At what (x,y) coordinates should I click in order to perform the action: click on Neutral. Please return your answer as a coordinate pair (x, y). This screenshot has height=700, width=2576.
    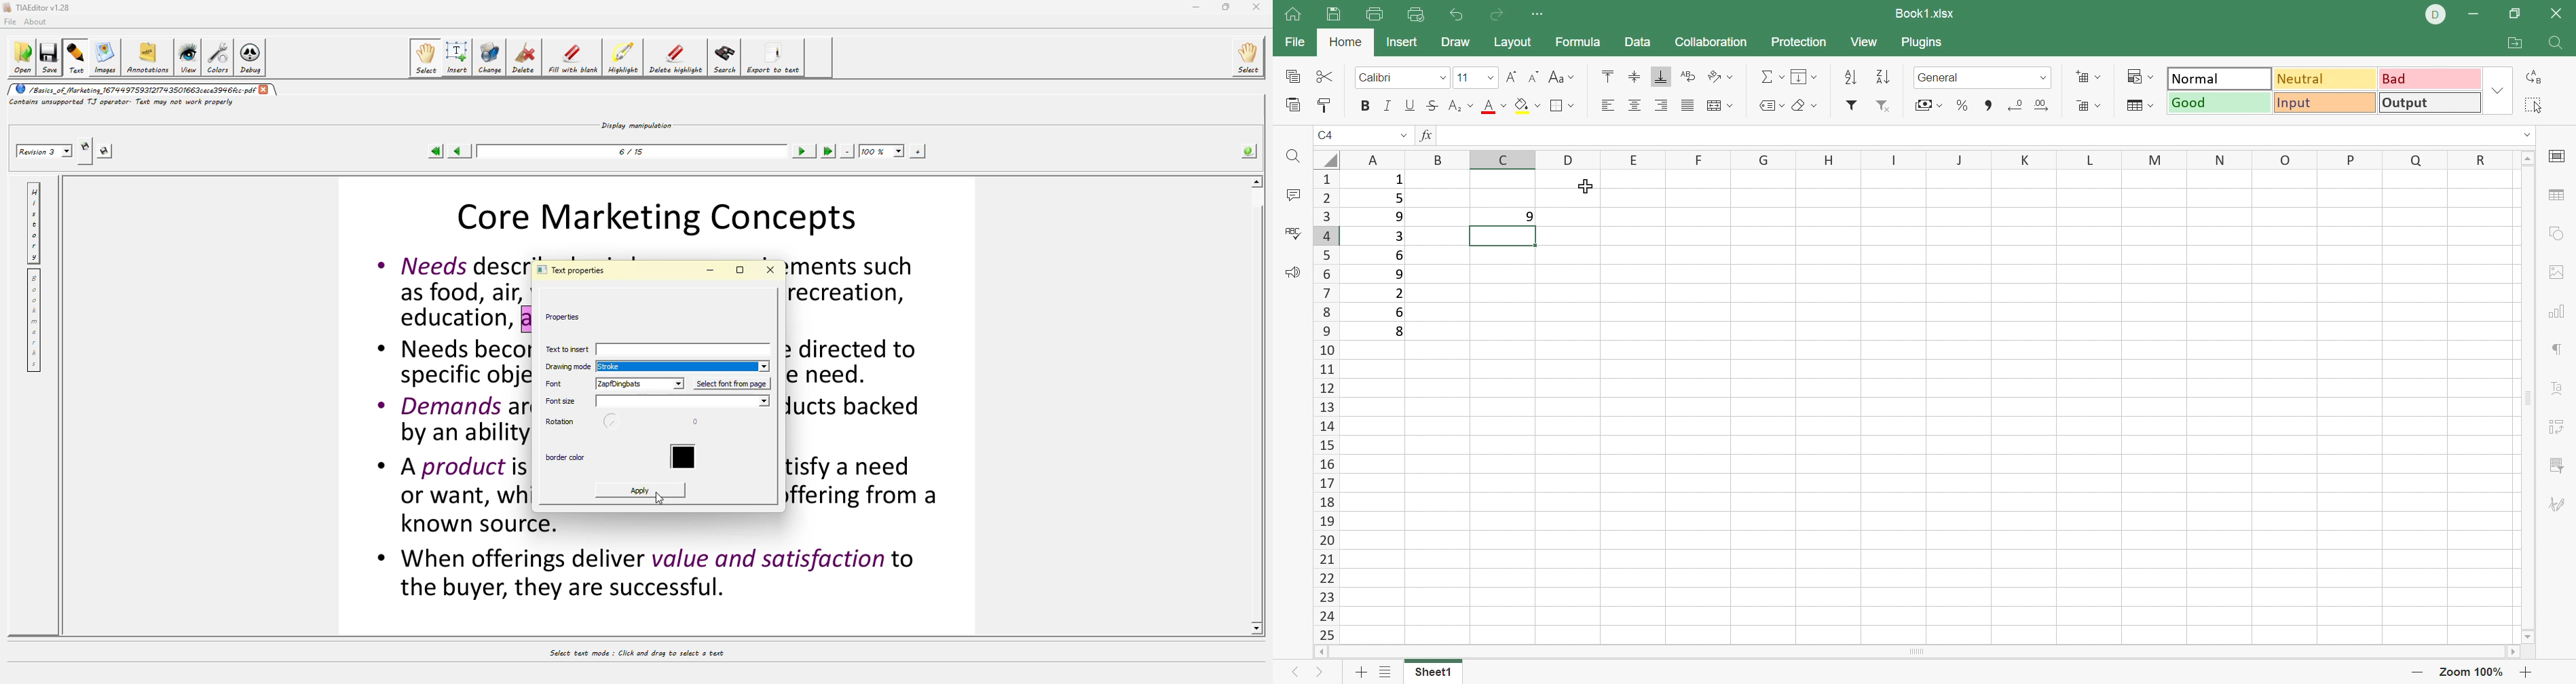
    Looking at the image, I should click on (2326, 79).